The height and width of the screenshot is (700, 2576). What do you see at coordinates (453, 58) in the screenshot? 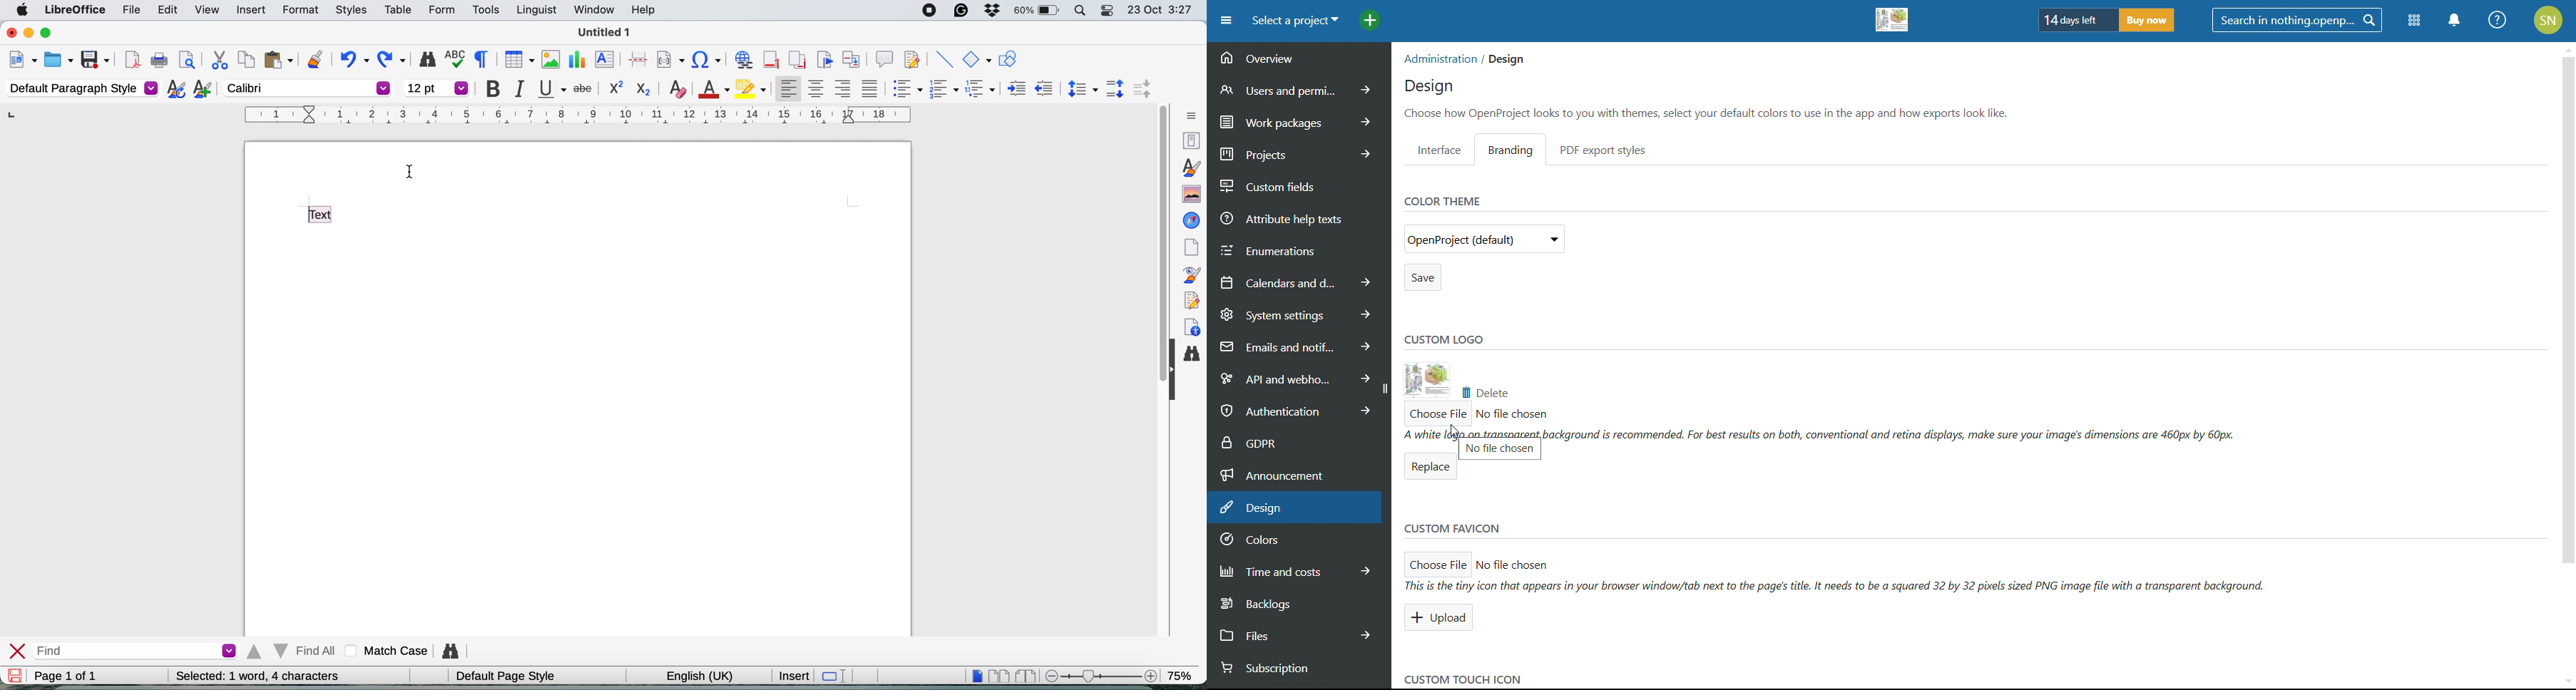
I see `spelling` at bounding box center [453, 58].